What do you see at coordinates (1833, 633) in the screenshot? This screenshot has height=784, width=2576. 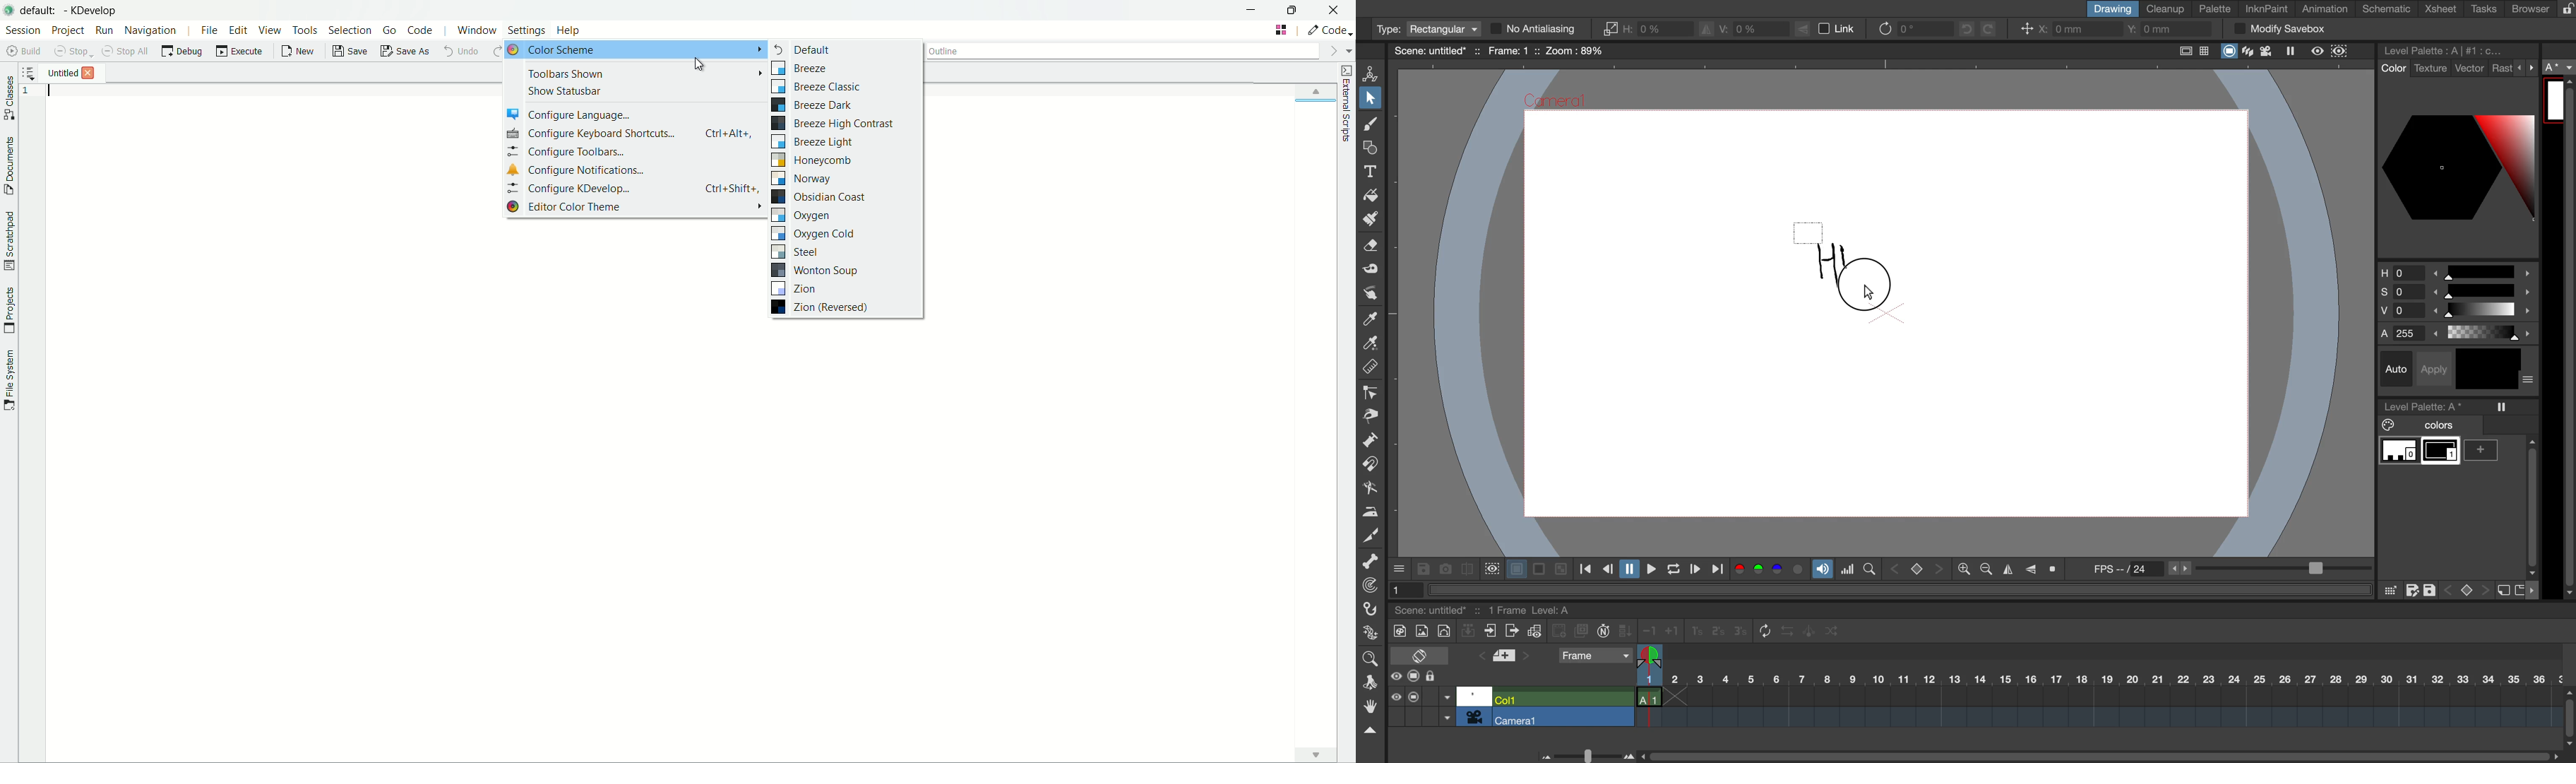 I see `random` at bounding box center [1833, 633].